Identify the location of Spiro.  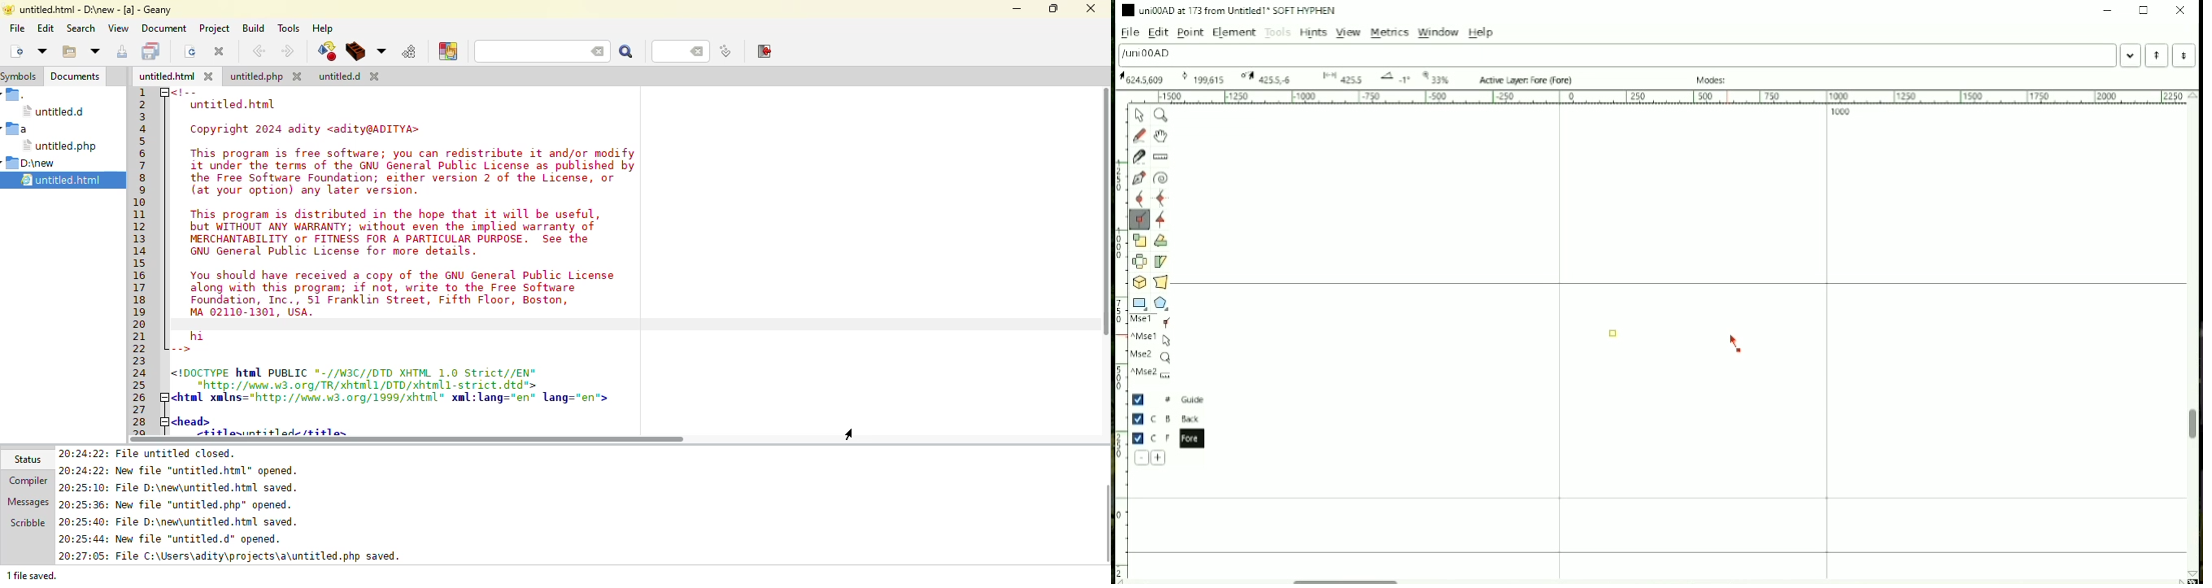
(1162, 178).